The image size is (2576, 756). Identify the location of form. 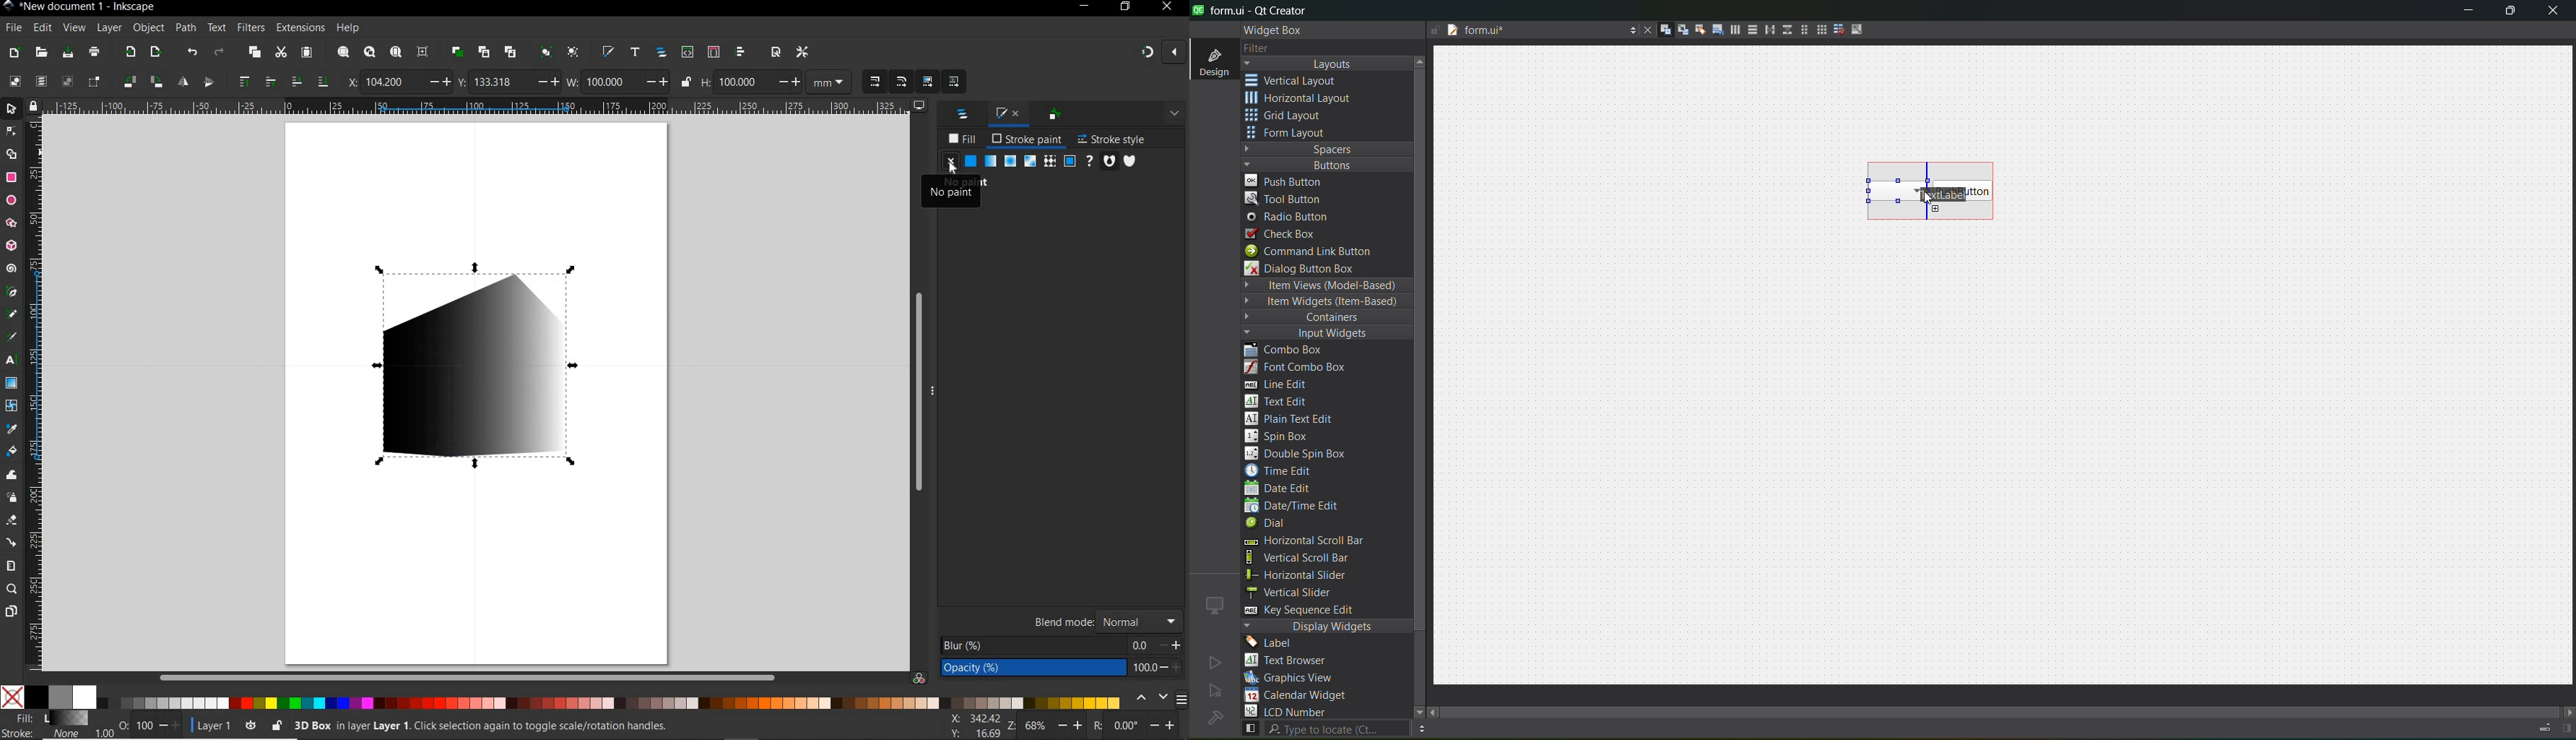
(1291, 133).